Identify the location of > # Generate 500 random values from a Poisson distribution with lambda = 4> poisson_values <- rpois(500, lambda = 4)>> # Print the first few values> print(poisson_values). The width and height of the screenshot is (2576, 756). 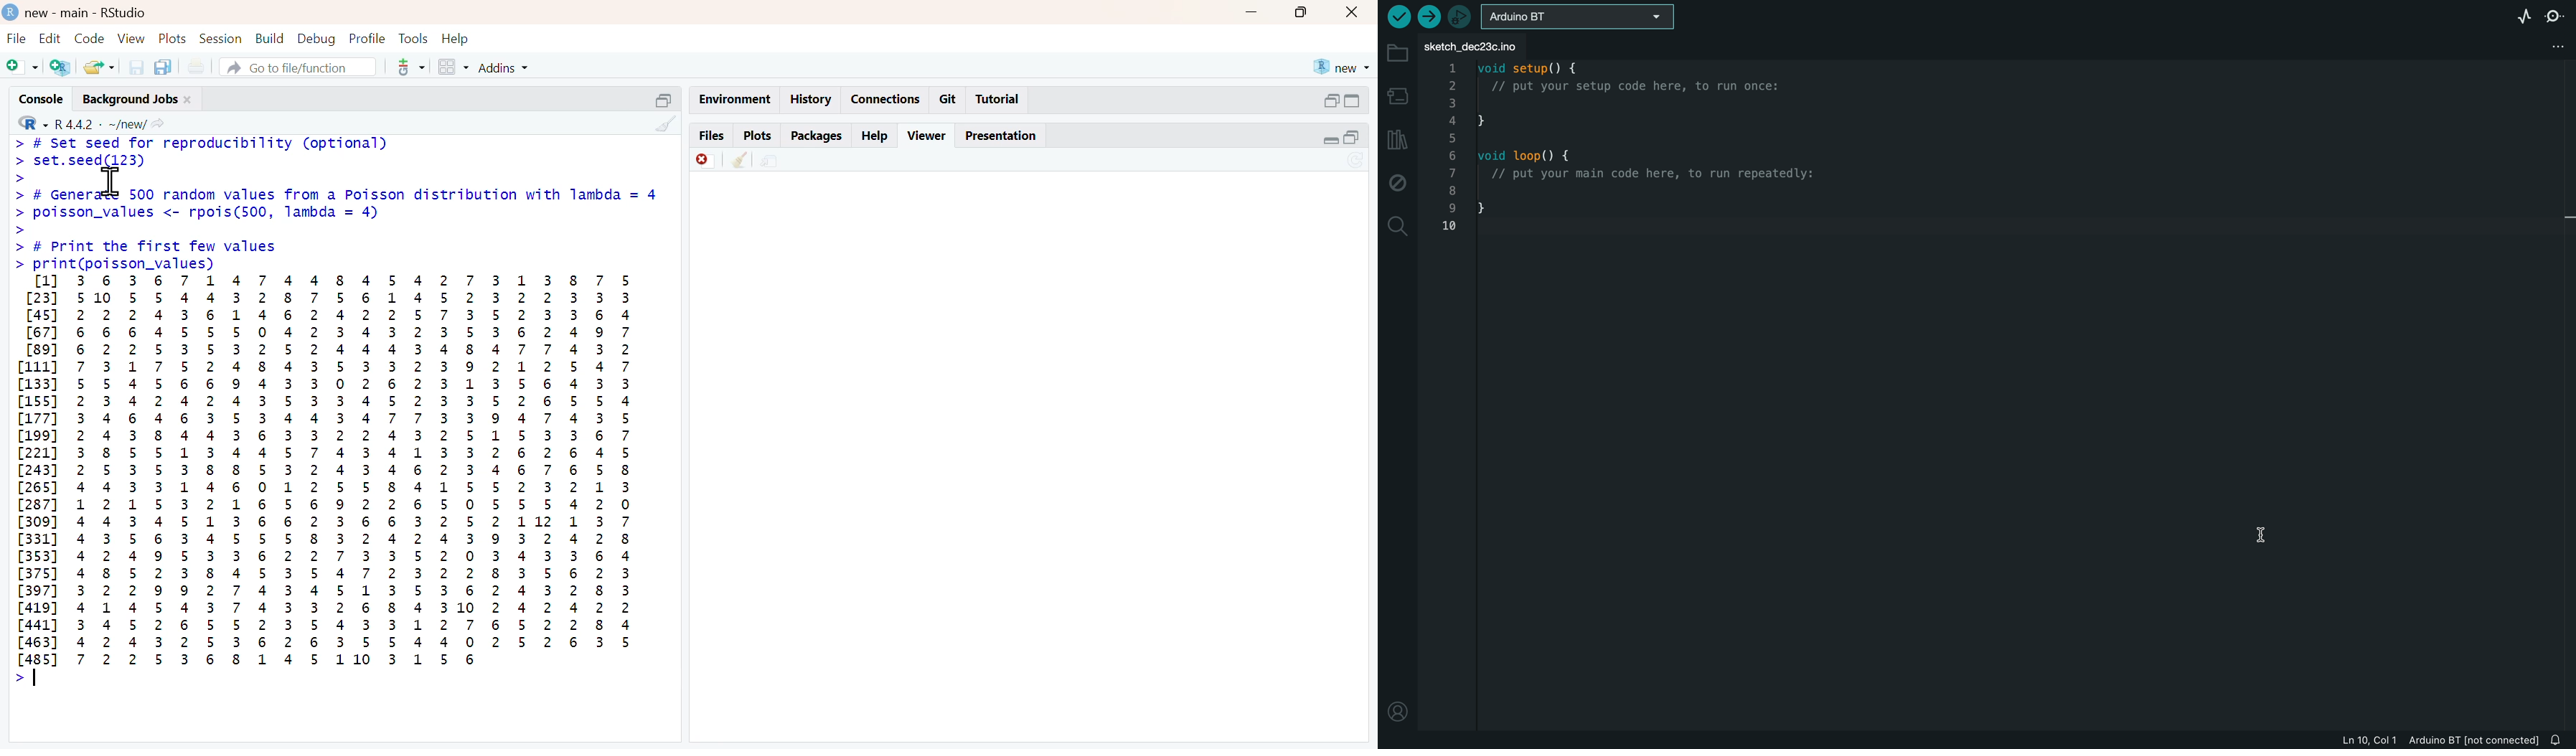
(335, 228).